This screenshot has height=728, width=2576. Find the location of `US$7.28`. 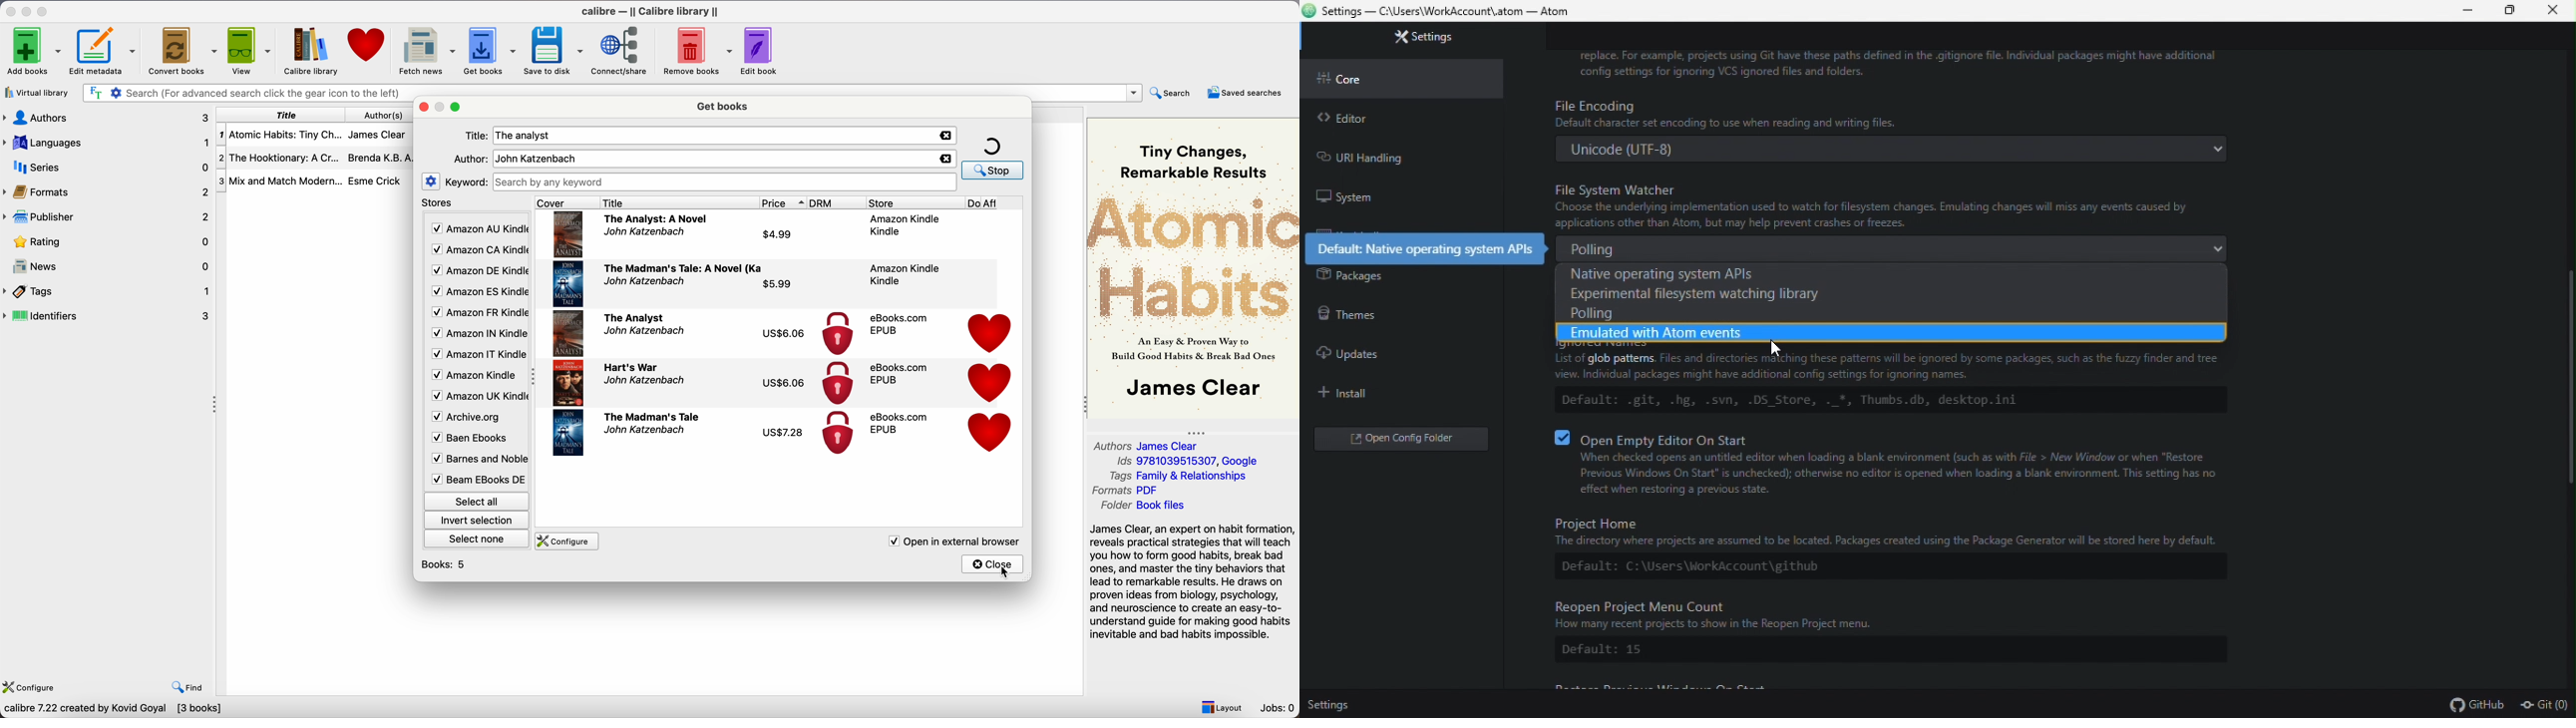

US$7.28 is located at coordinates (788, 434).